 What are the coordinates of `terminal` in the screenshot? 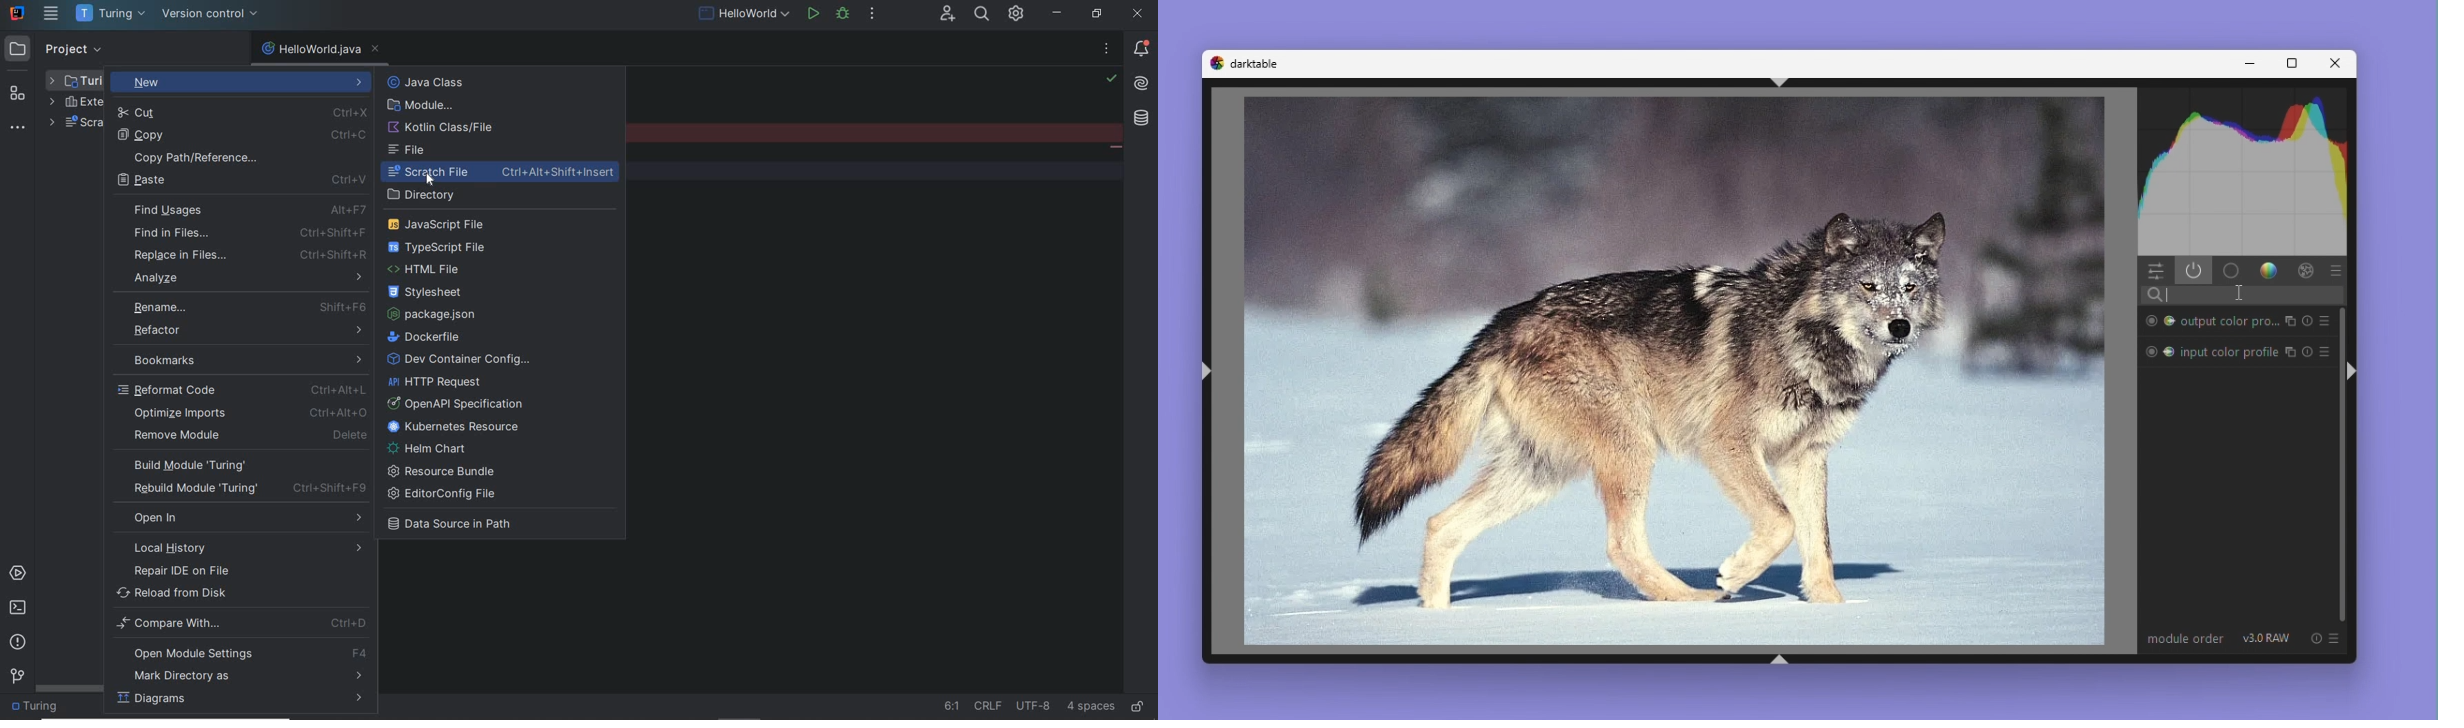 It's located at (18, 610).